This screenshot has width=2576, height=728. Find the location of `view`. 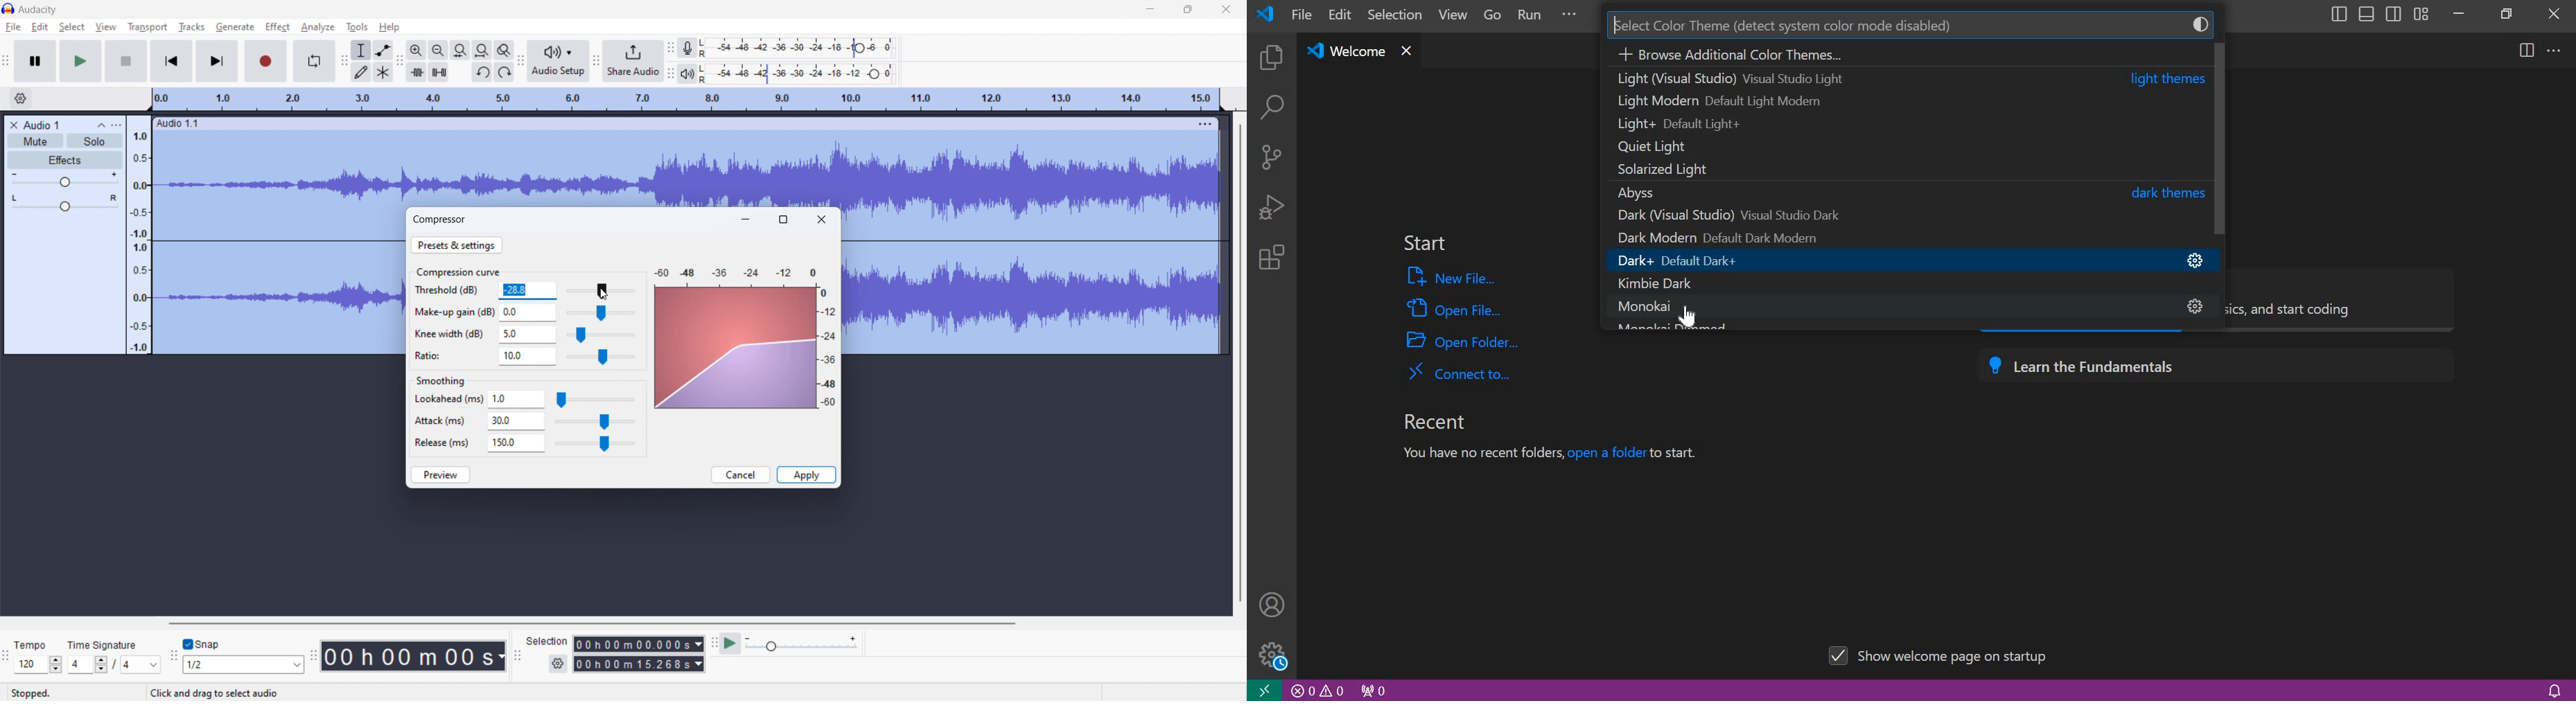

view is located at coordinates (1449, 17).